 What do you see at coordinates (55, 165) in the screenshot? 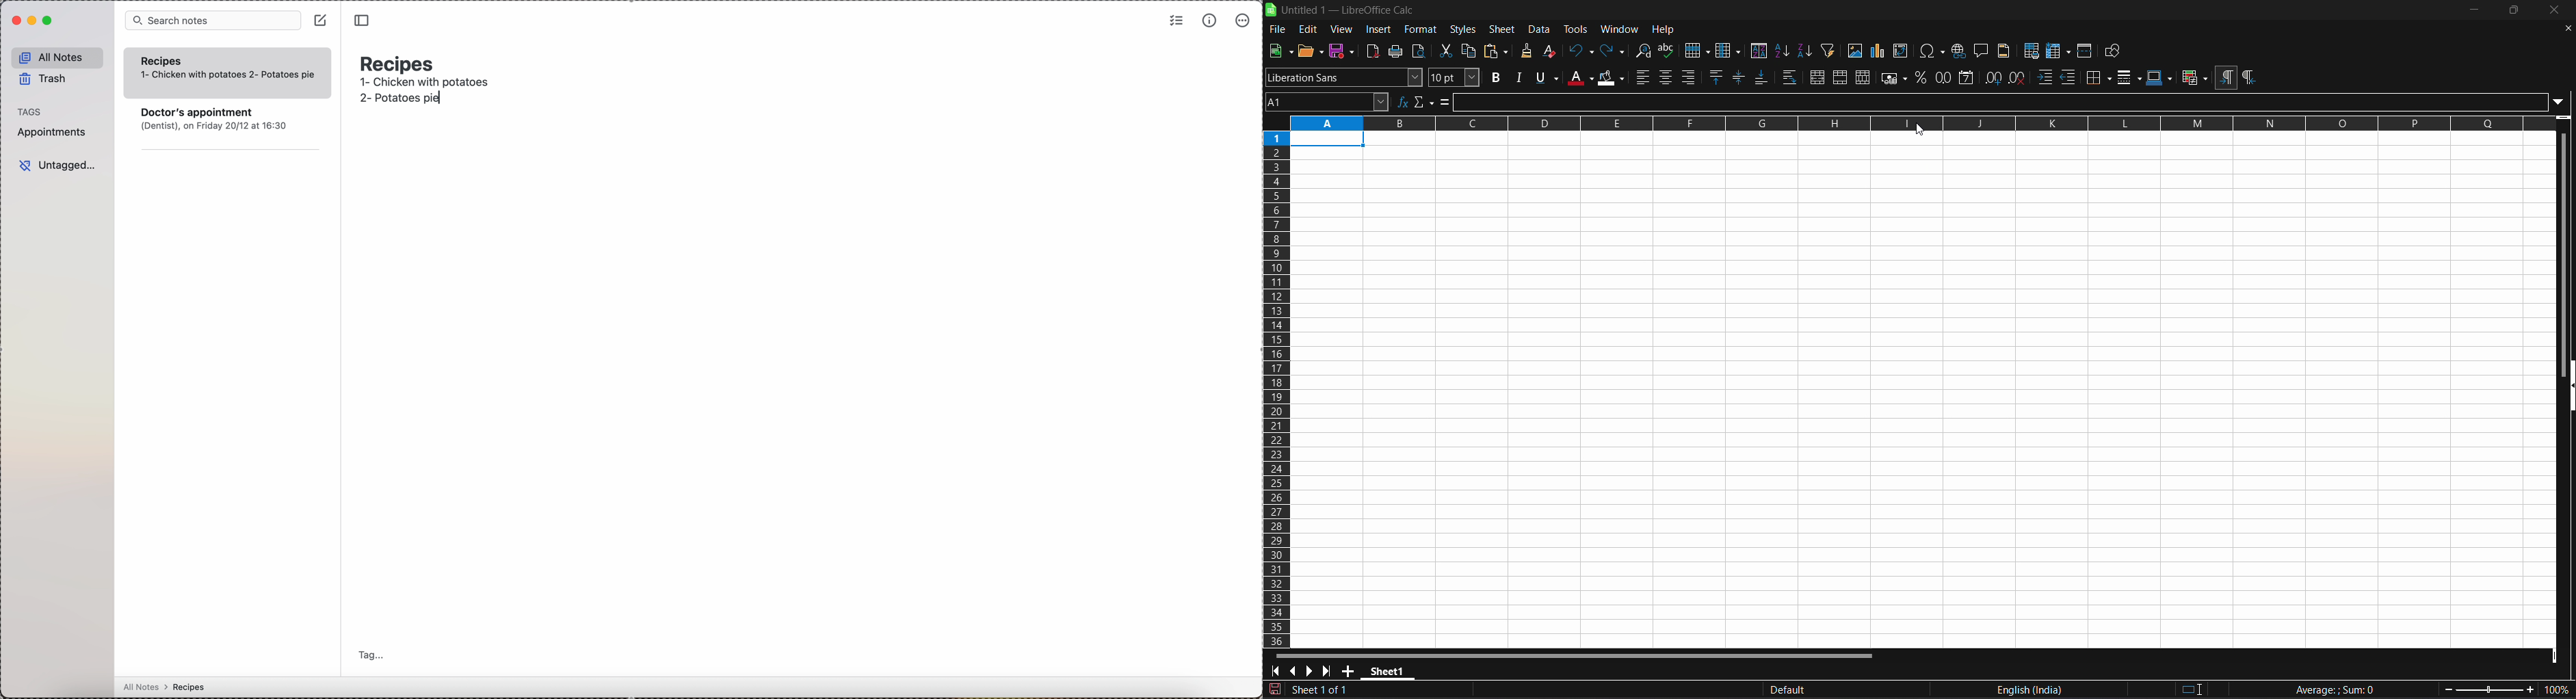
I see `untagged` at bounding box center [55, 165].